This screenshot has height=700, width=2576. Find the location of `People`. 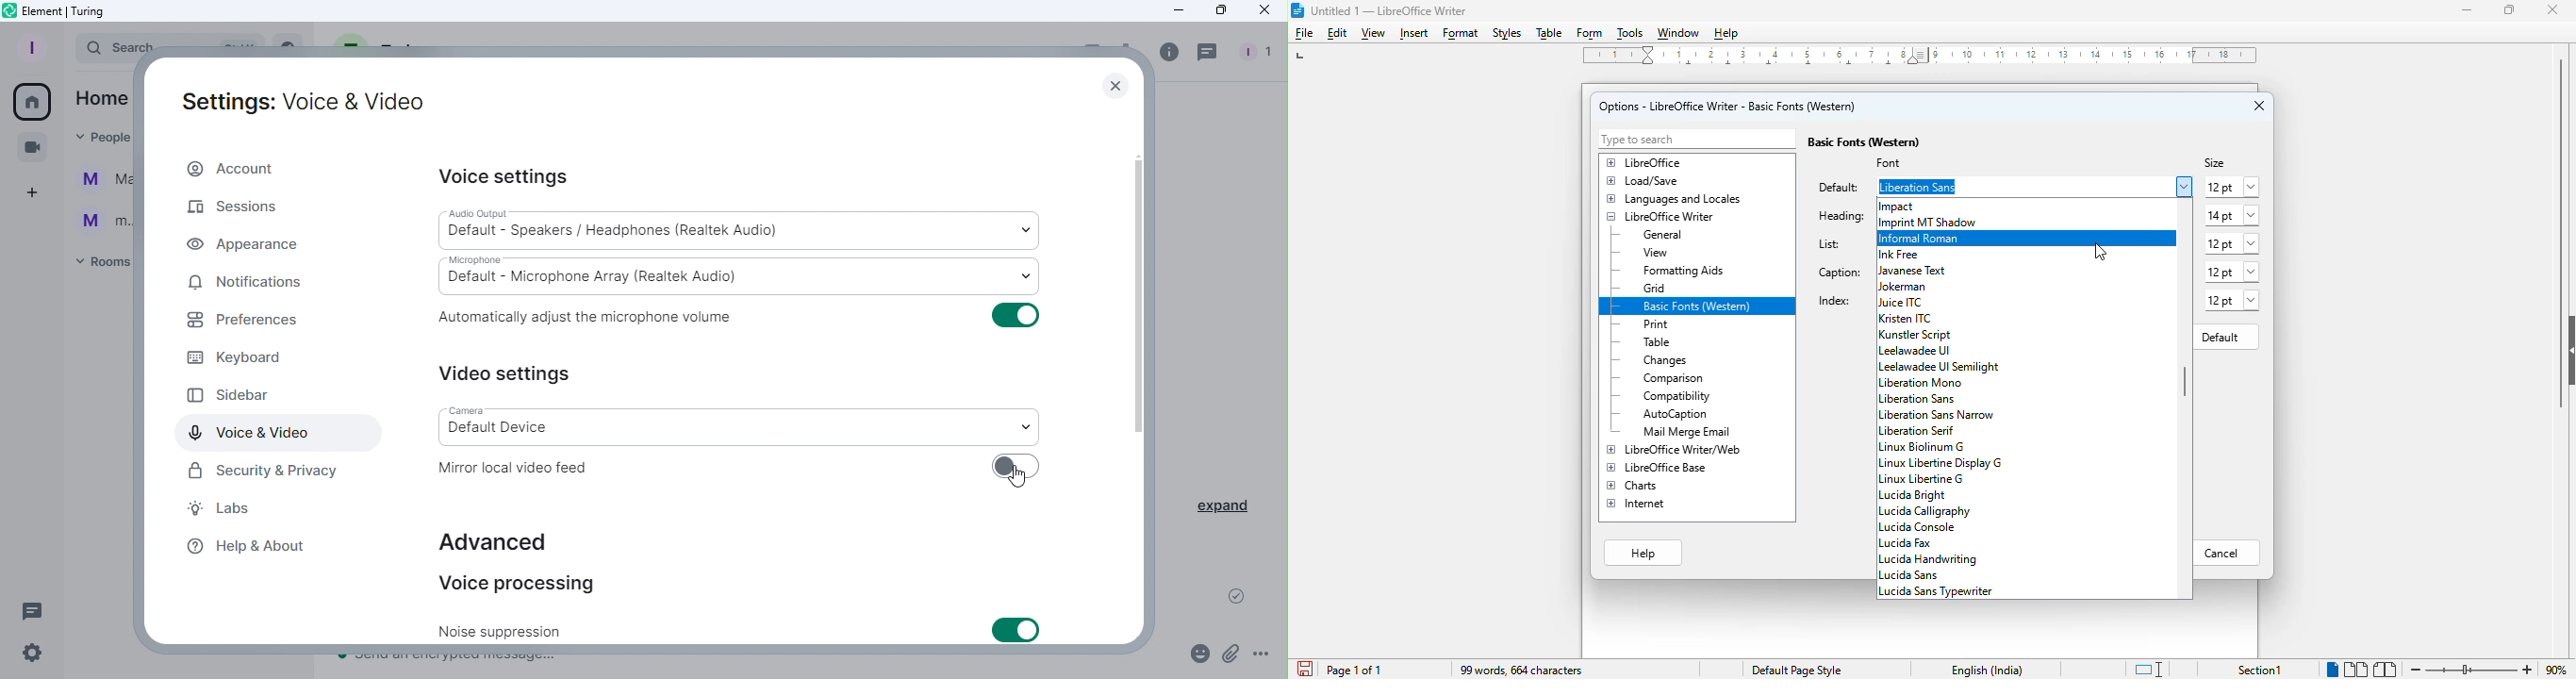

People is located at coordinates (107, 137).